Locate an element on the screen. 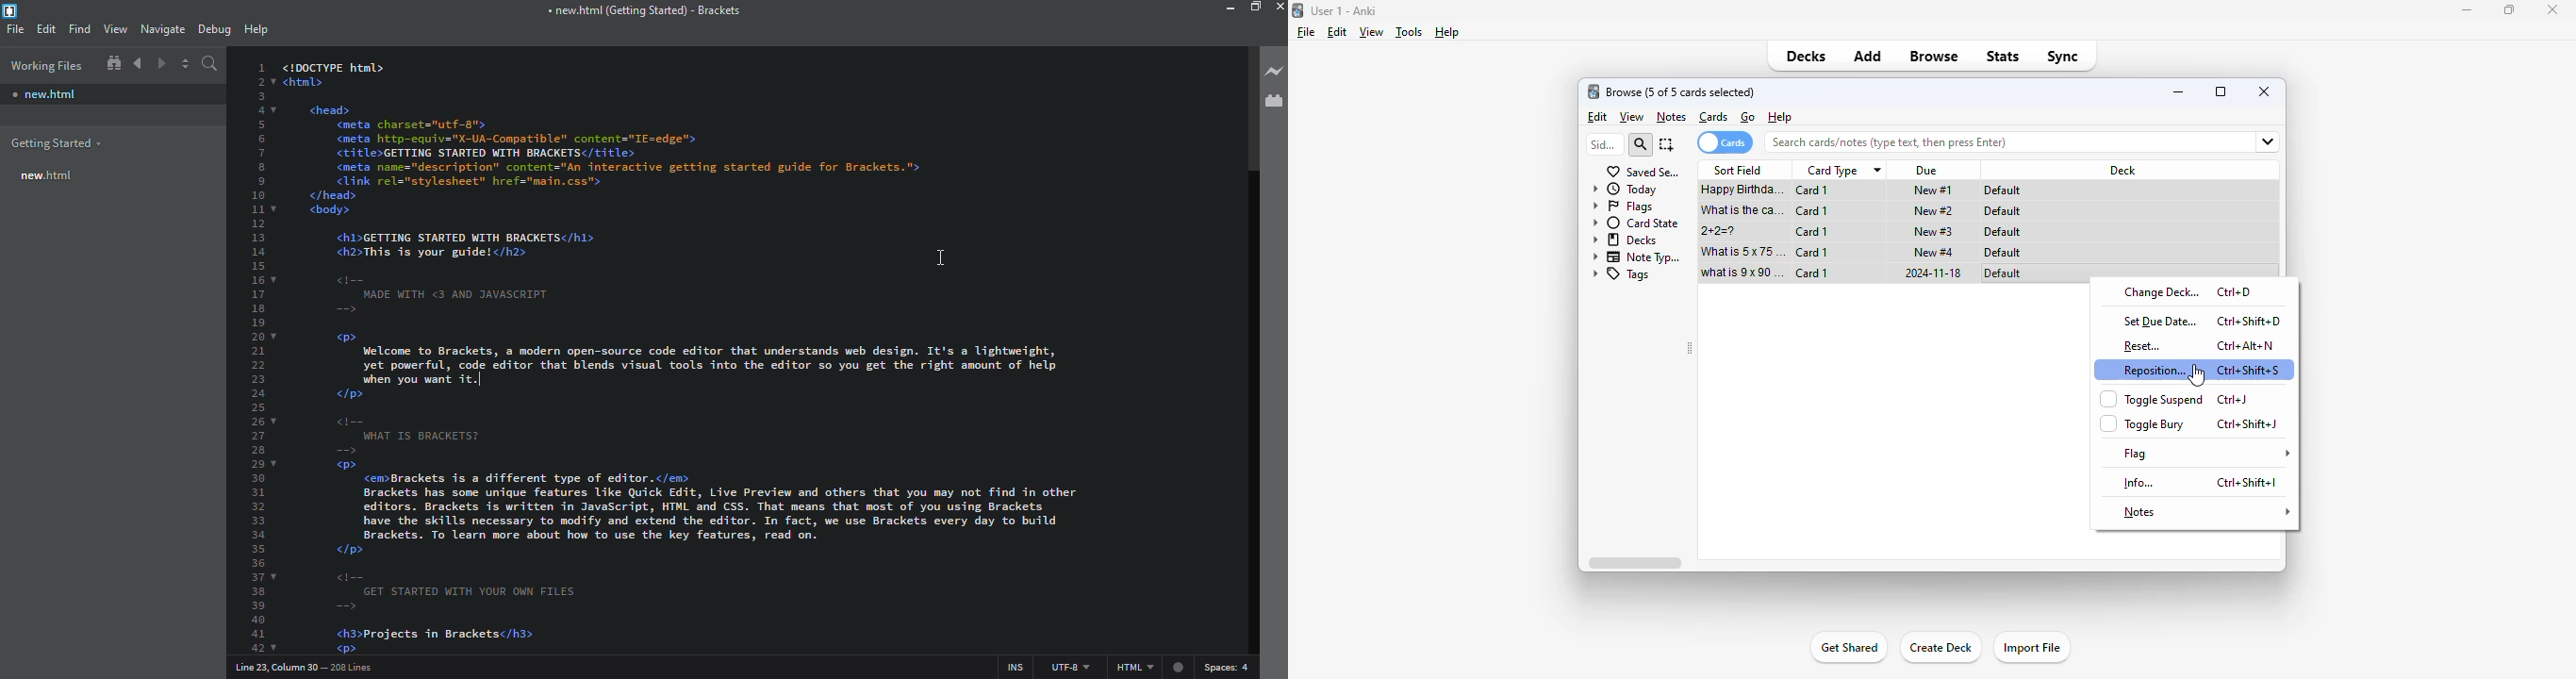 This screenshot has width=2576, height=700. html is located at coordinates (1146, 668).